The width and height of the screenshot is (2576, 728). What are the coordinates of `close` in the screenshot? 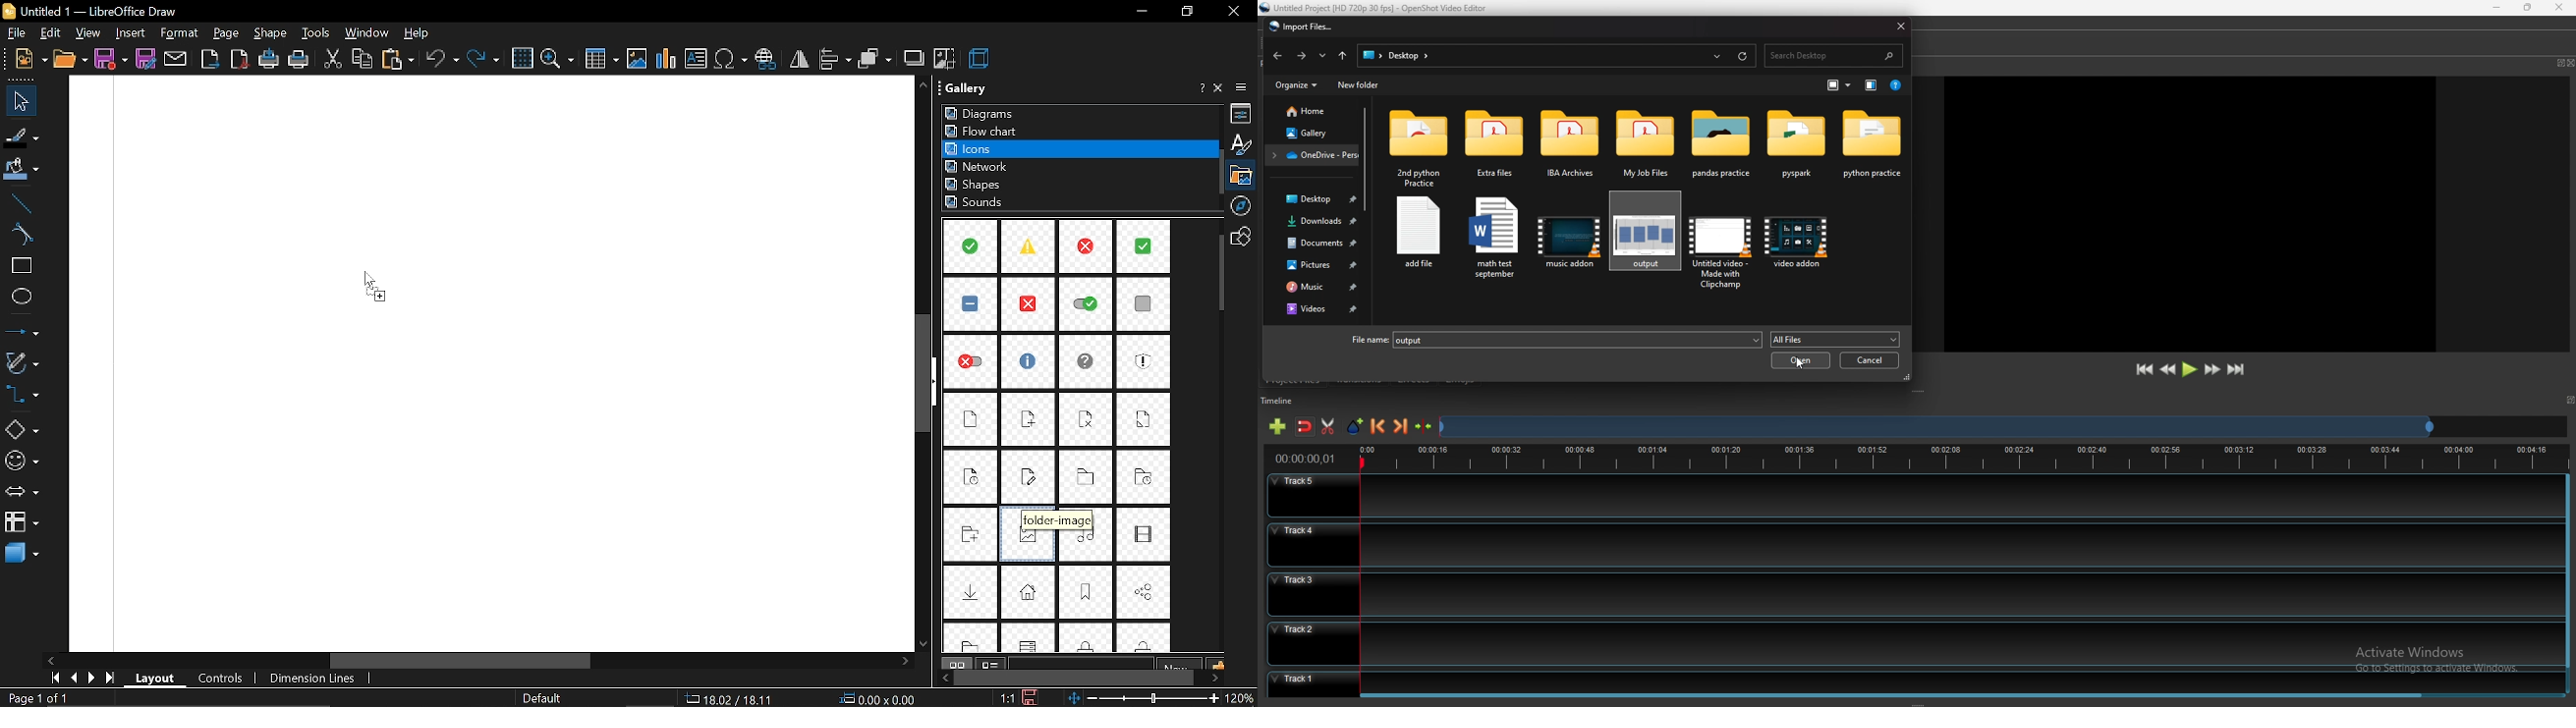 It's located at (2557, 7).